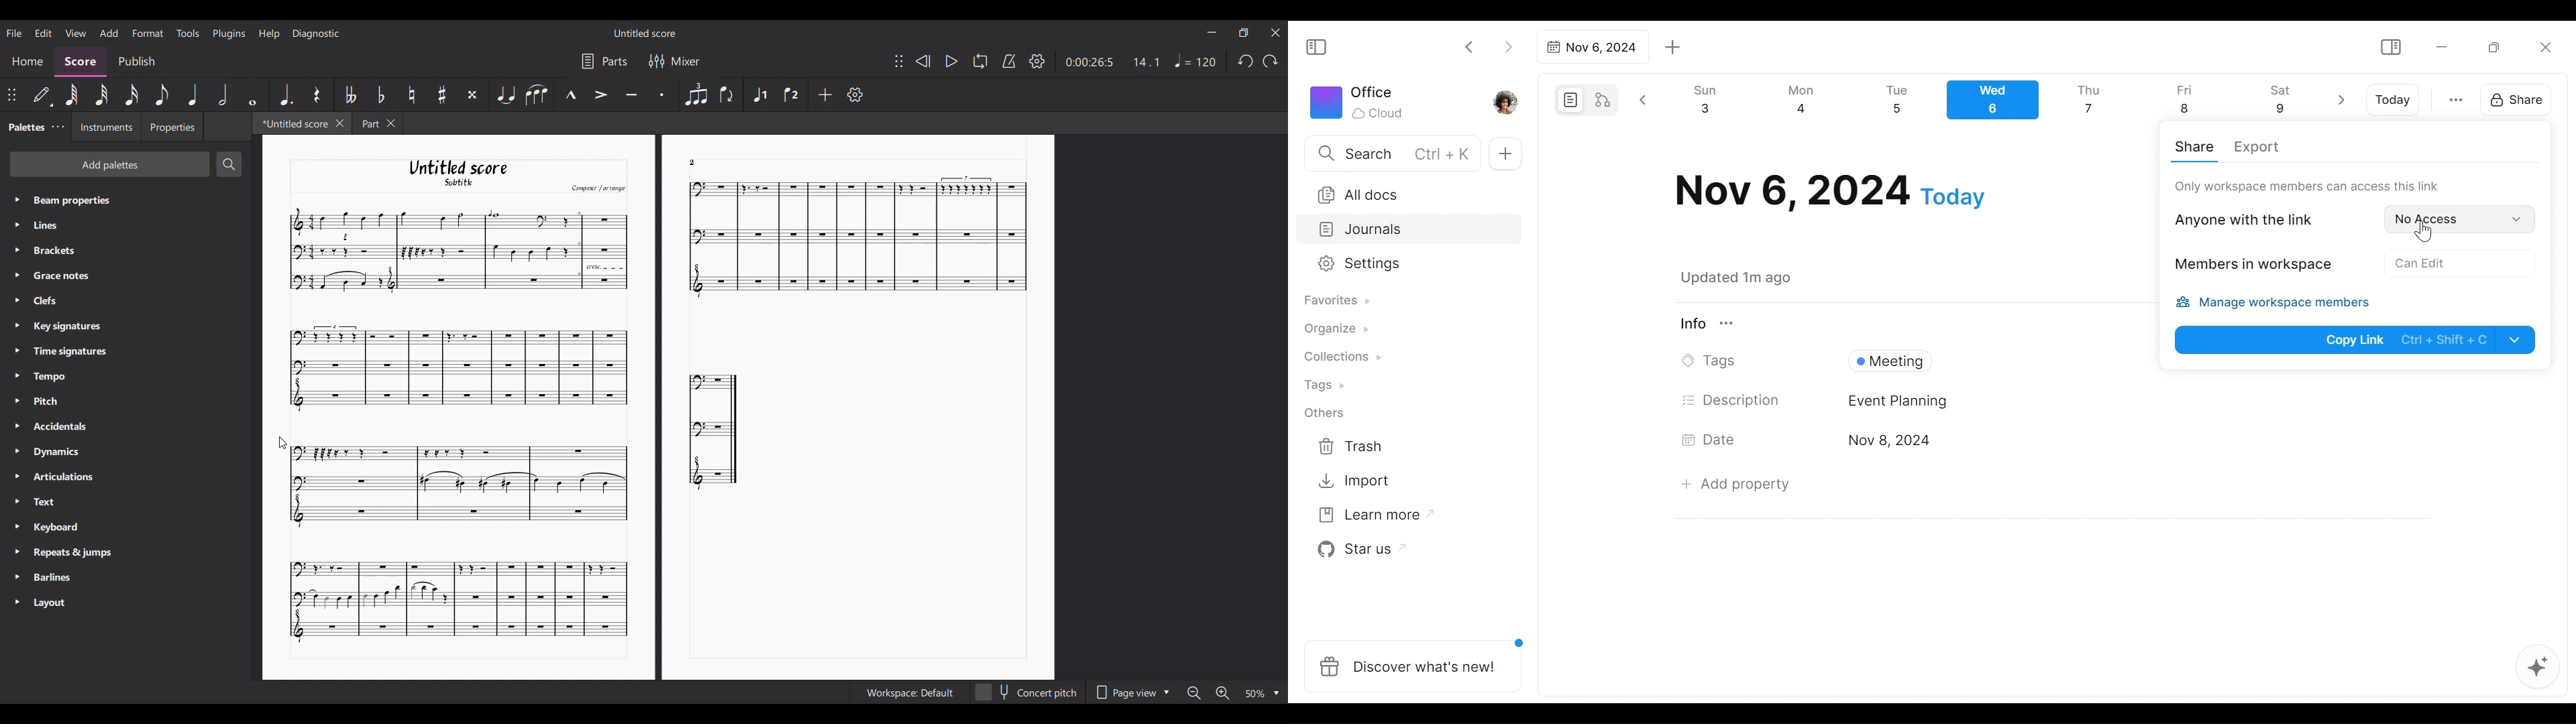  I want to click on Properties , so click(172, 127).